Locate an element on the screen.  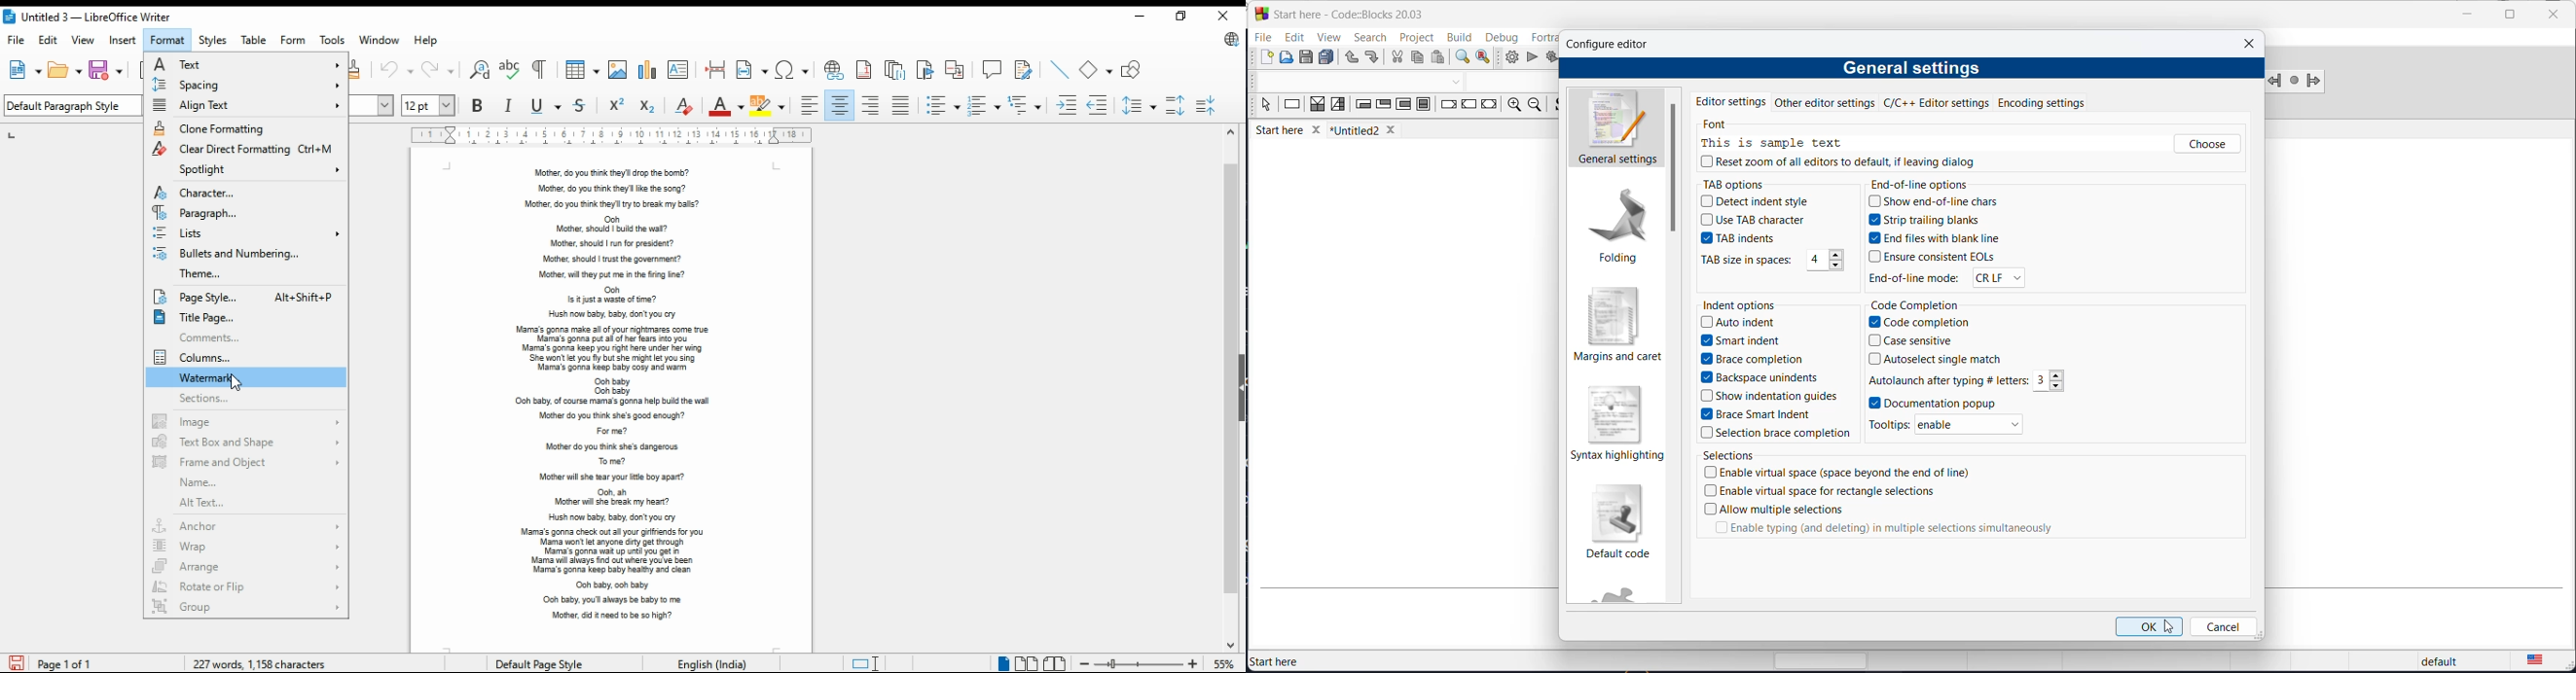
restore is located at coordinates (1179, 17).